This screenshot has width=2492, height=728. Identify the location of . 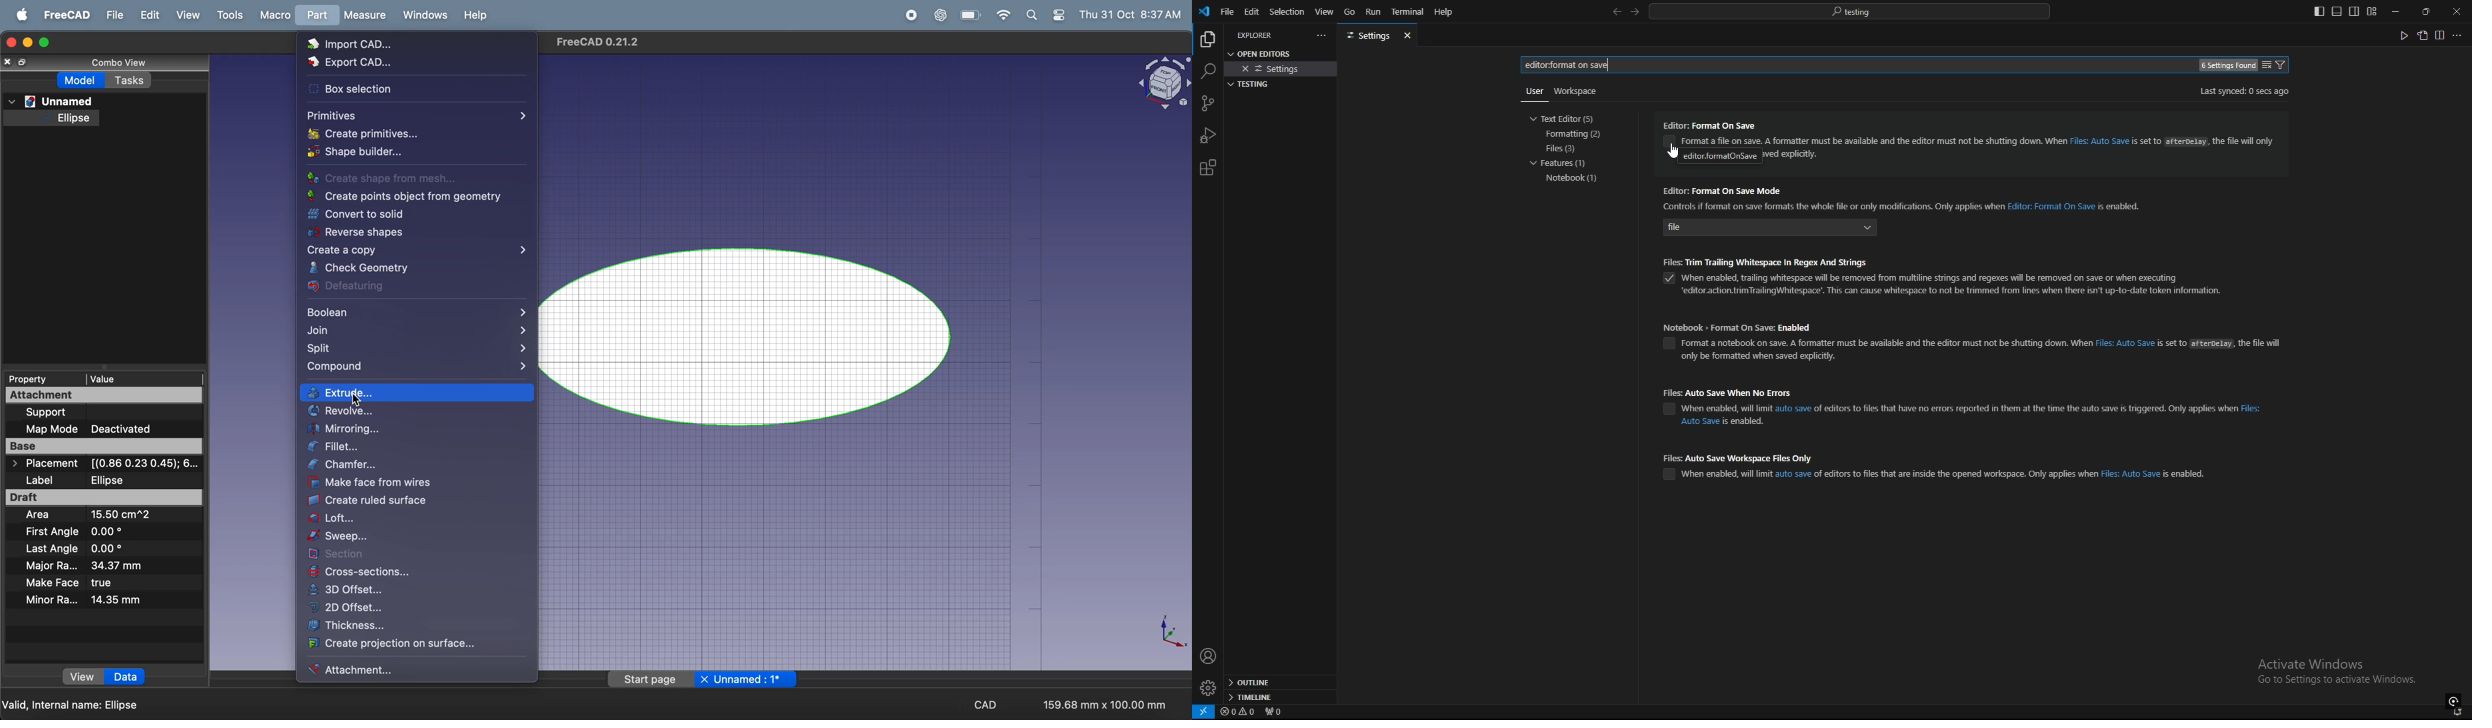
(414, 429).